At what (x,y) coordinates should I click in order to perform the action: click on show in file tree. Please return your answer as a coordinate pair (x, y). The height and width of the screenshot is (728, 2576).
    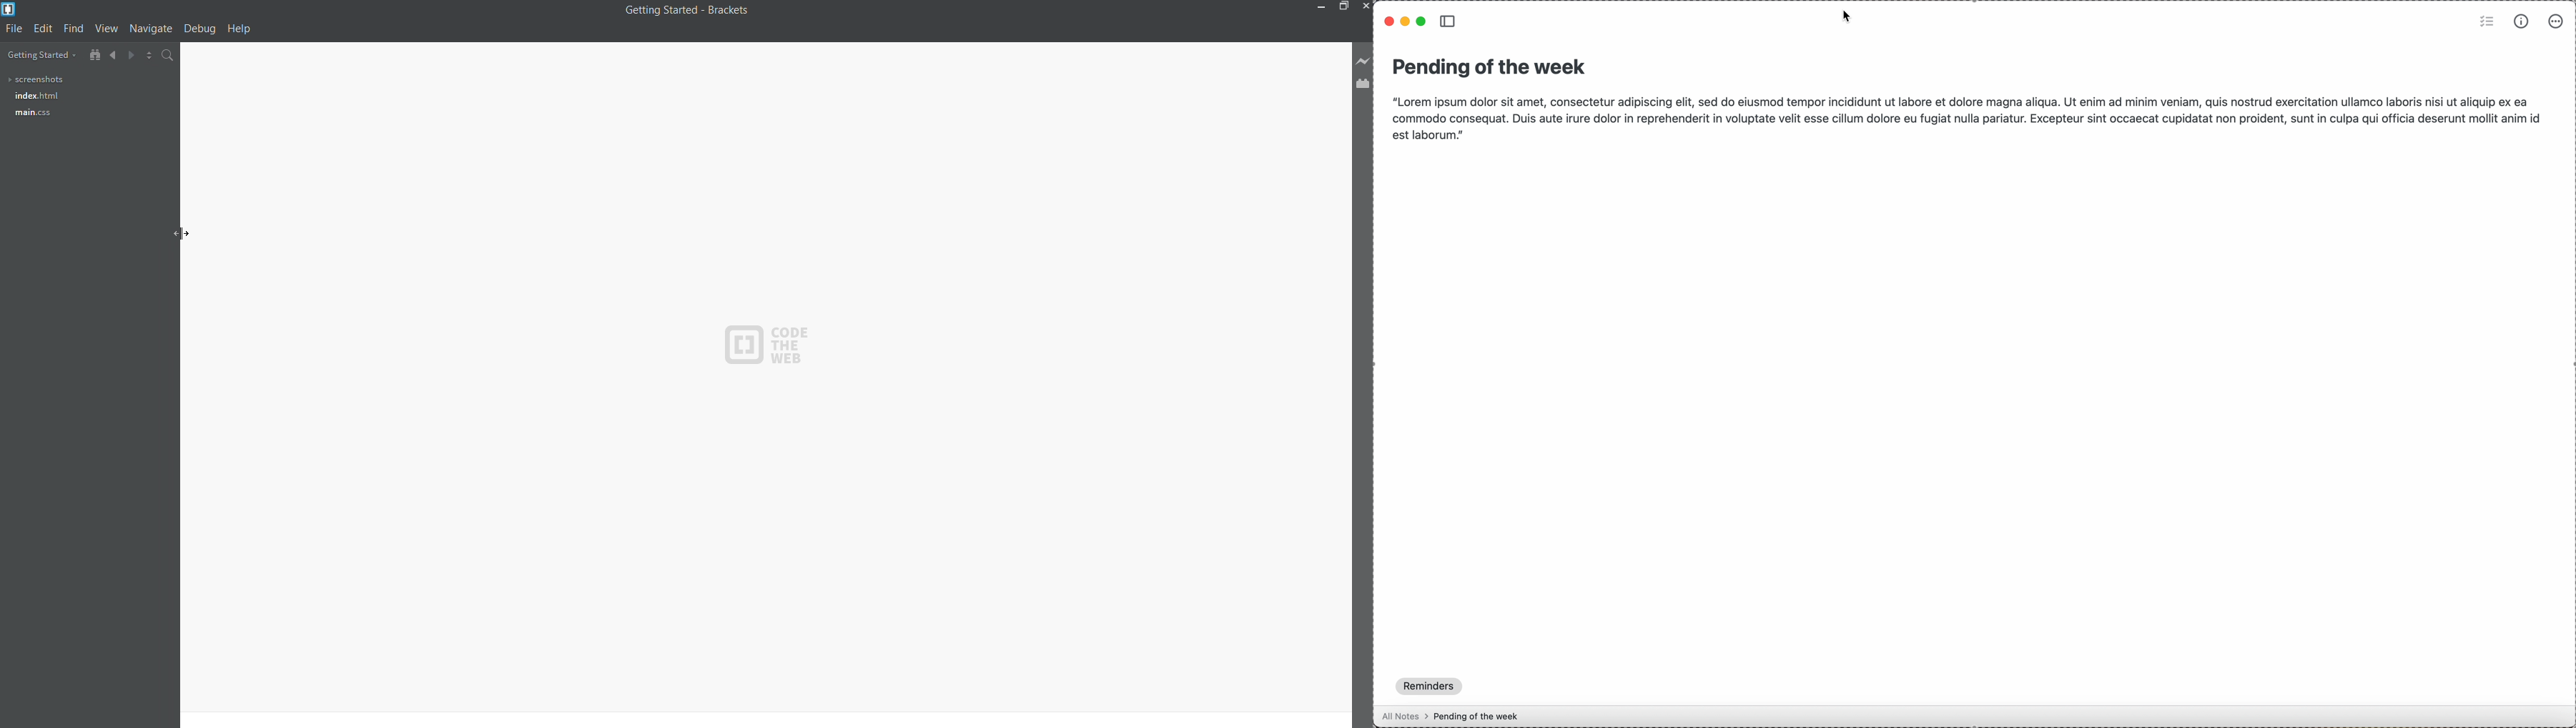
    Looking at the image, I should click on (90, 53).